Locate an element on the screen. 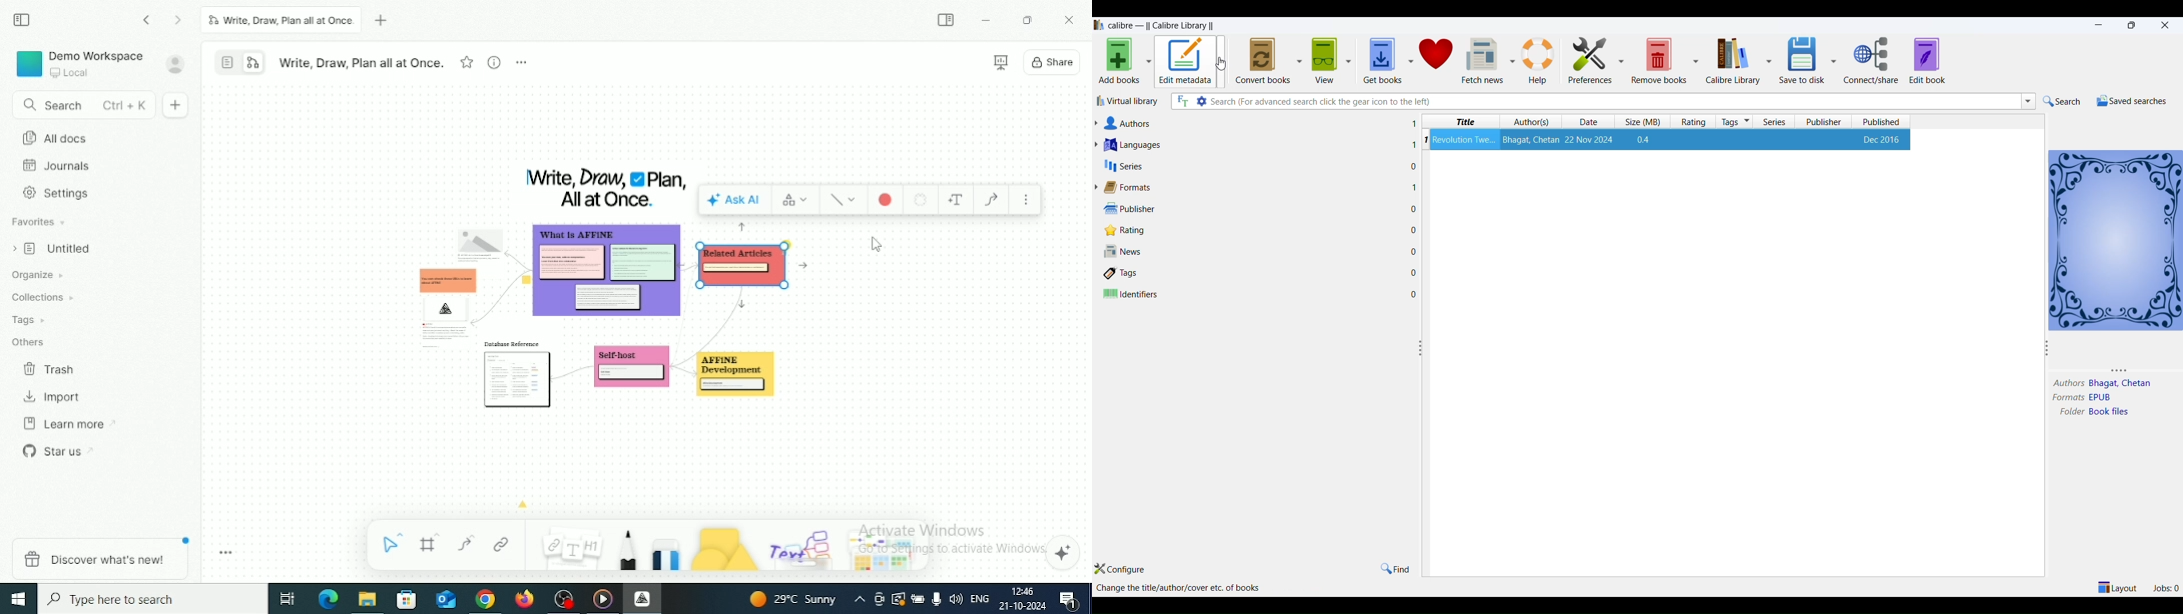 This screenshot has height=616, width=2184. title is located at coordinates (1463, 122).